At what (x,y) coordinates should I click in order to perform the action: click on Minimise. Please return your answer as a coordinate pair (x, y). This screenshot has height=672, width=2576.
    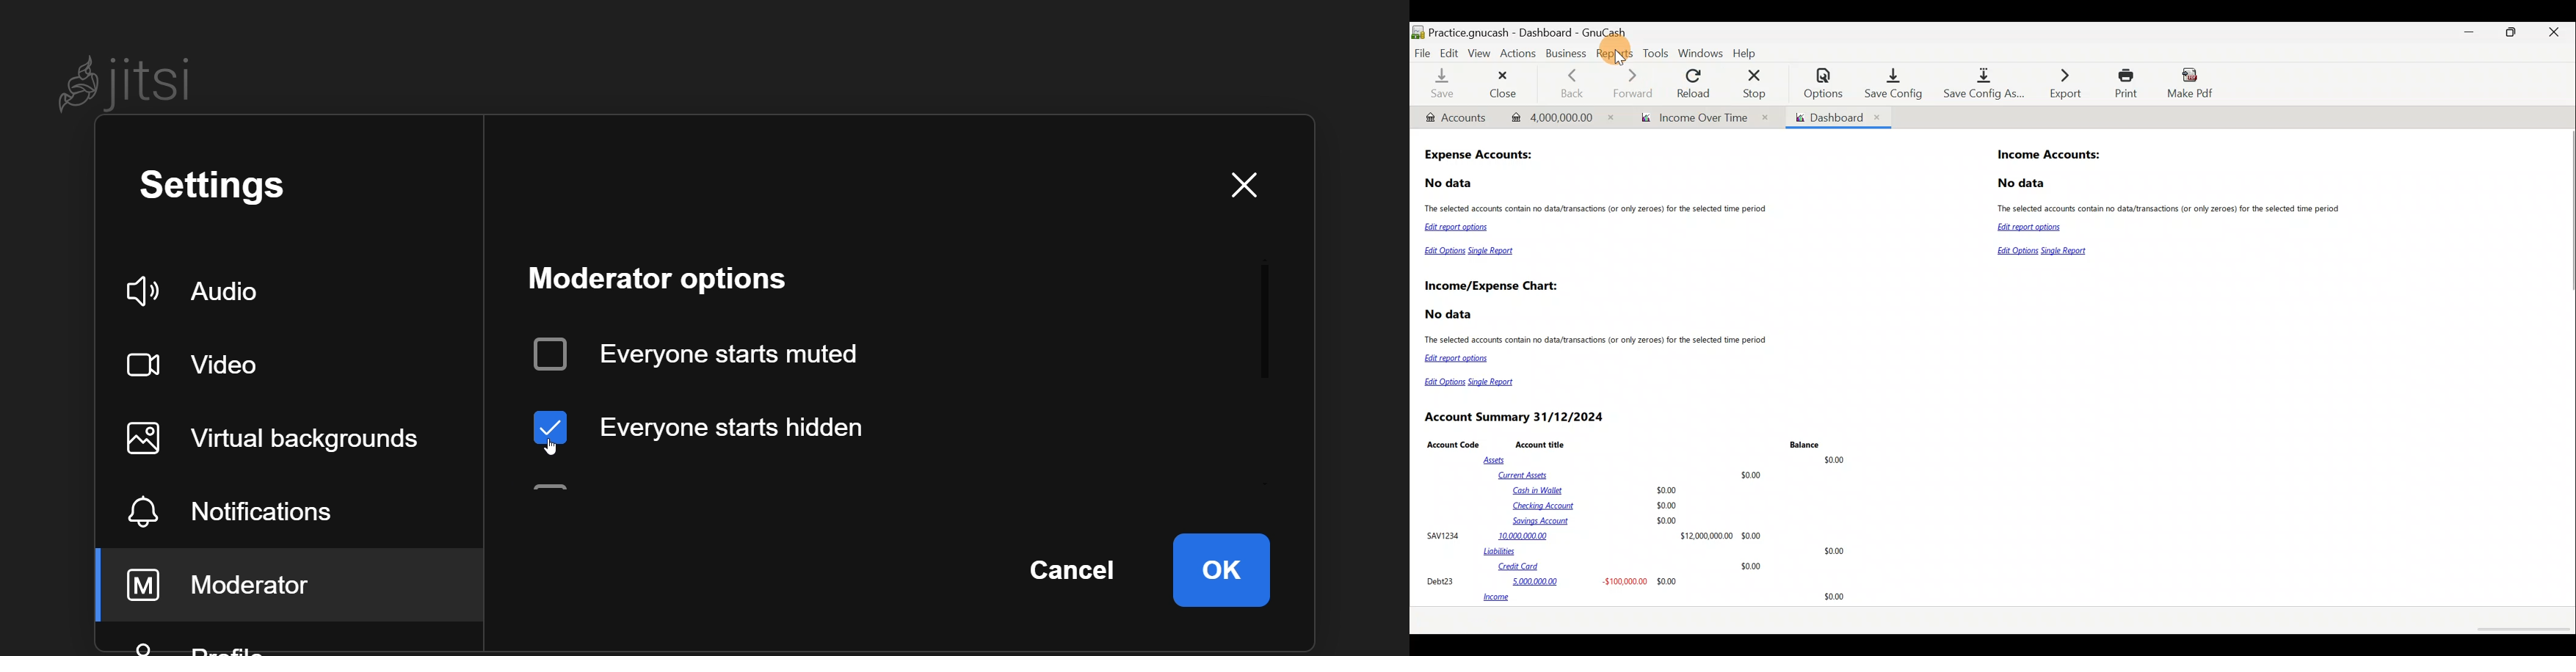
    Looking at the image, I should click on (2472, 32).